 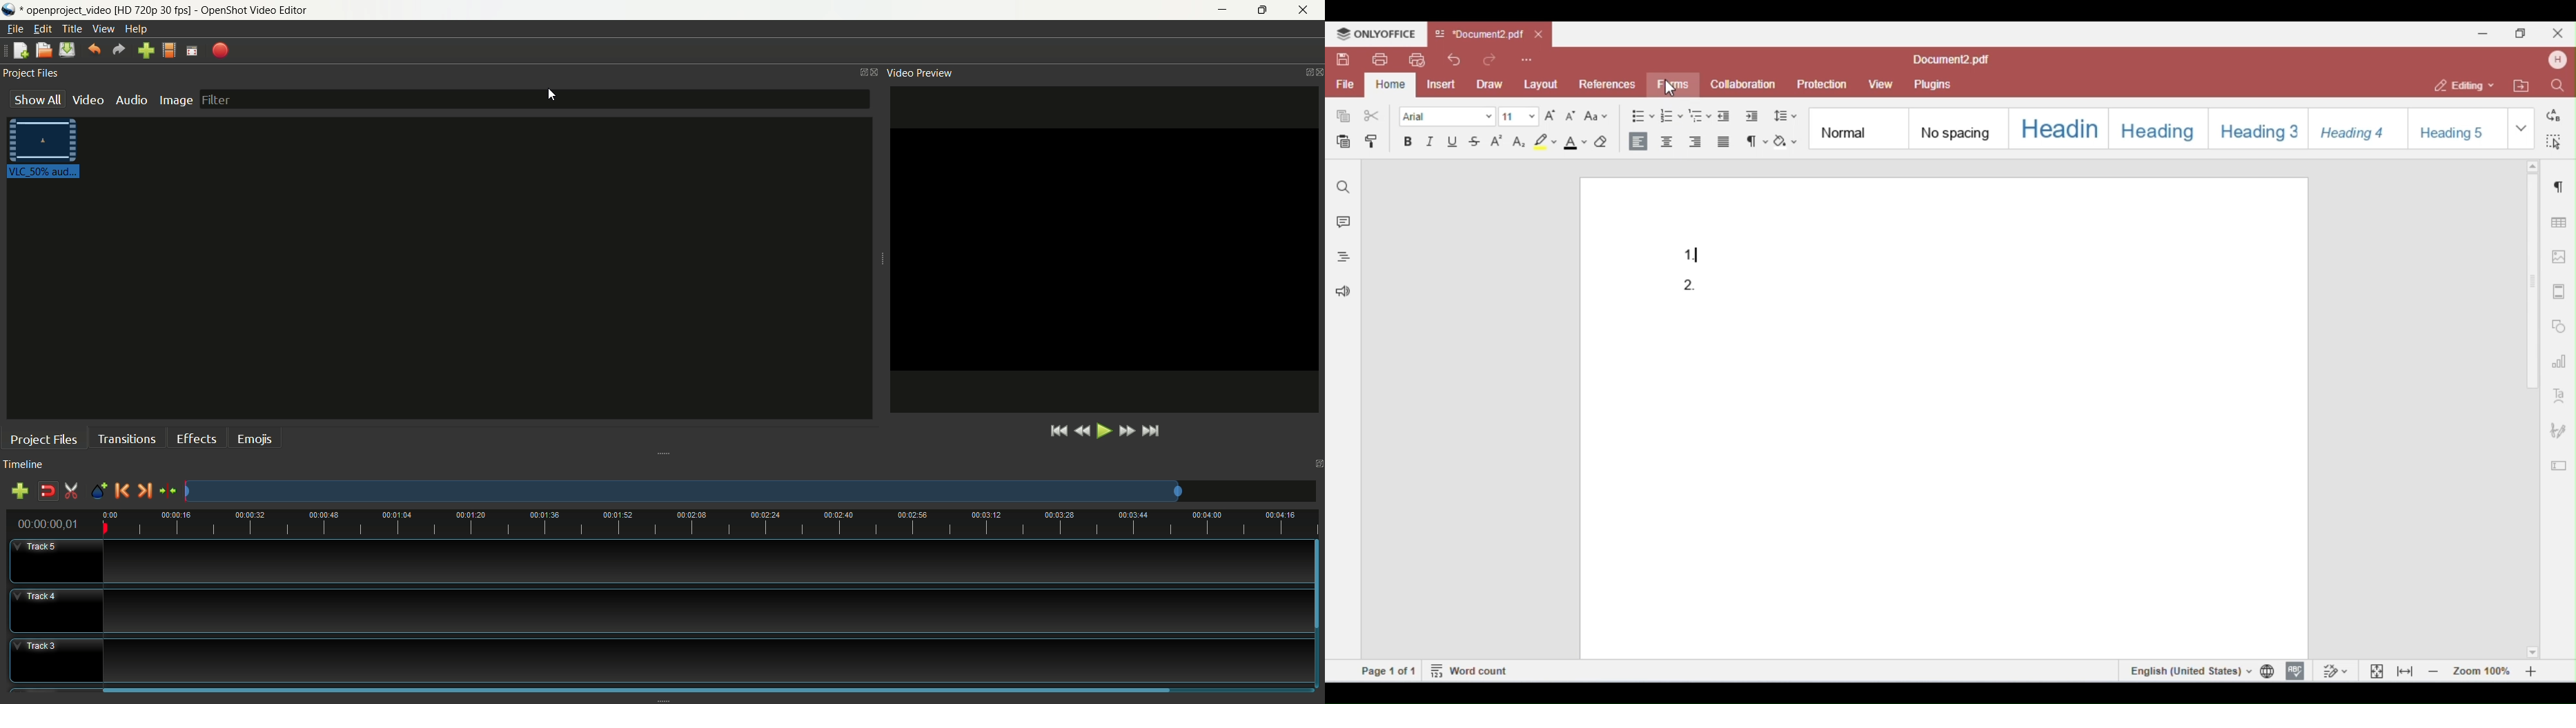 I want to click on video clip, so click(x=46, y=150).